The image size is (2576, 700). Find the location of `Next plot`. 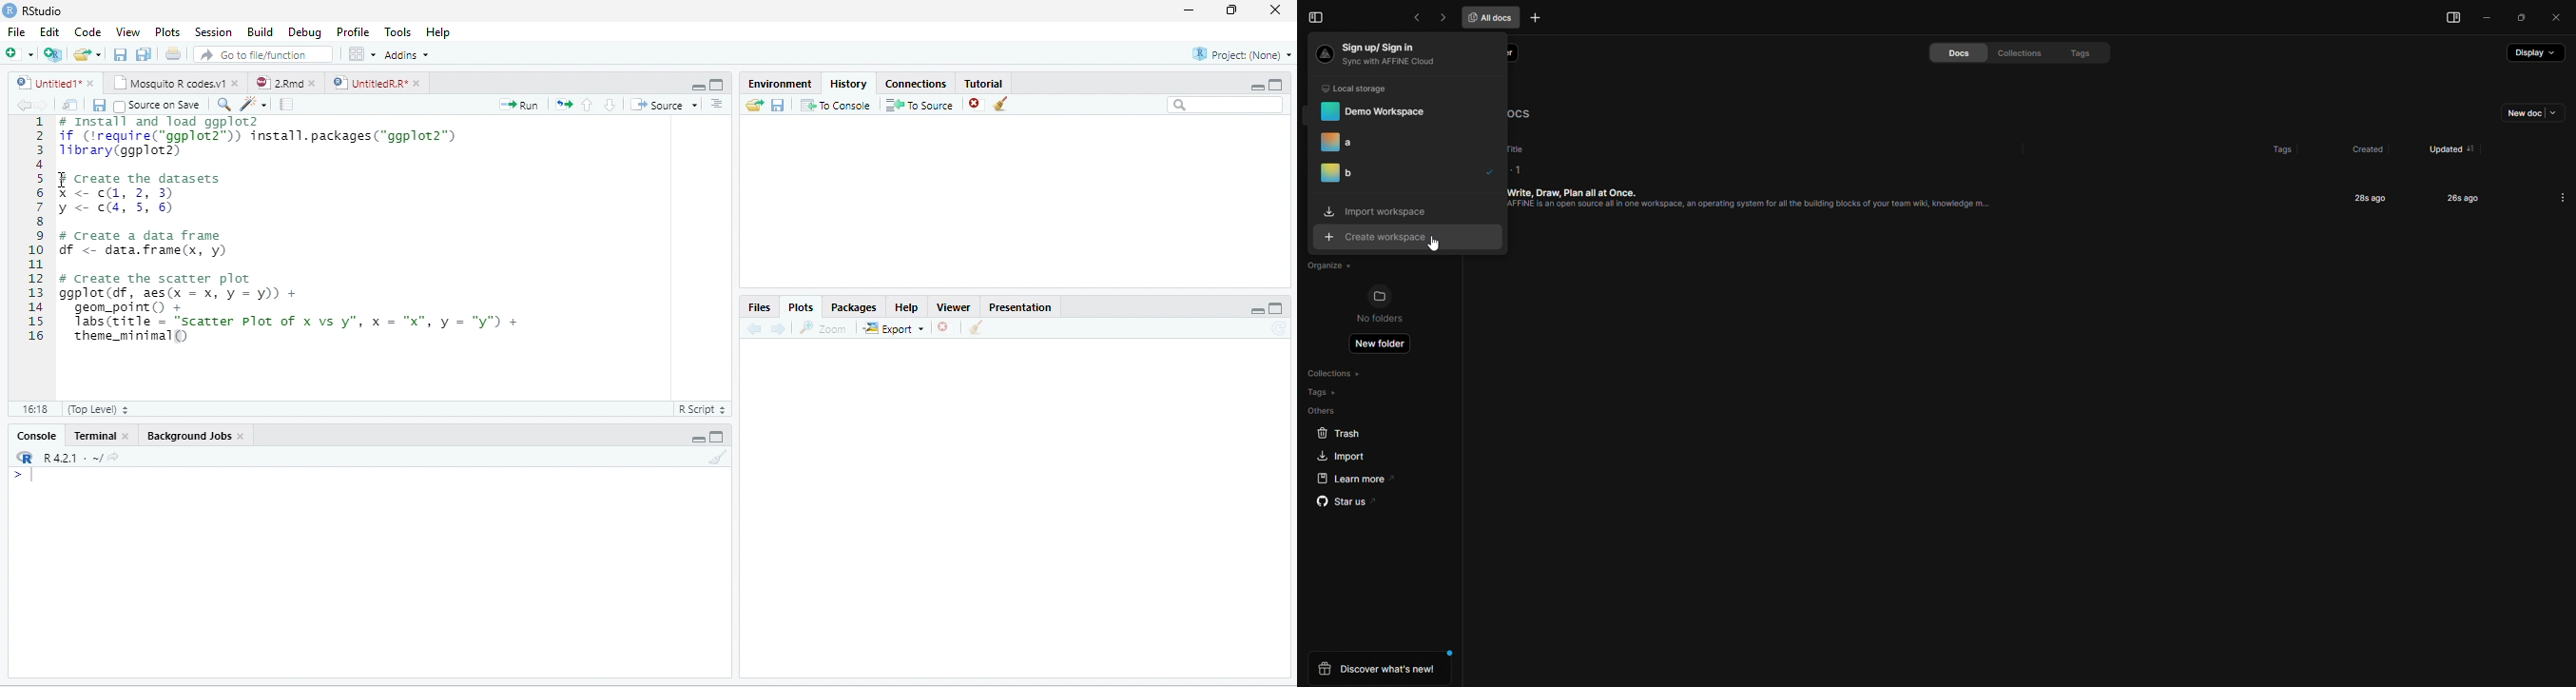

Next plot is located at coordinates (778, 328).